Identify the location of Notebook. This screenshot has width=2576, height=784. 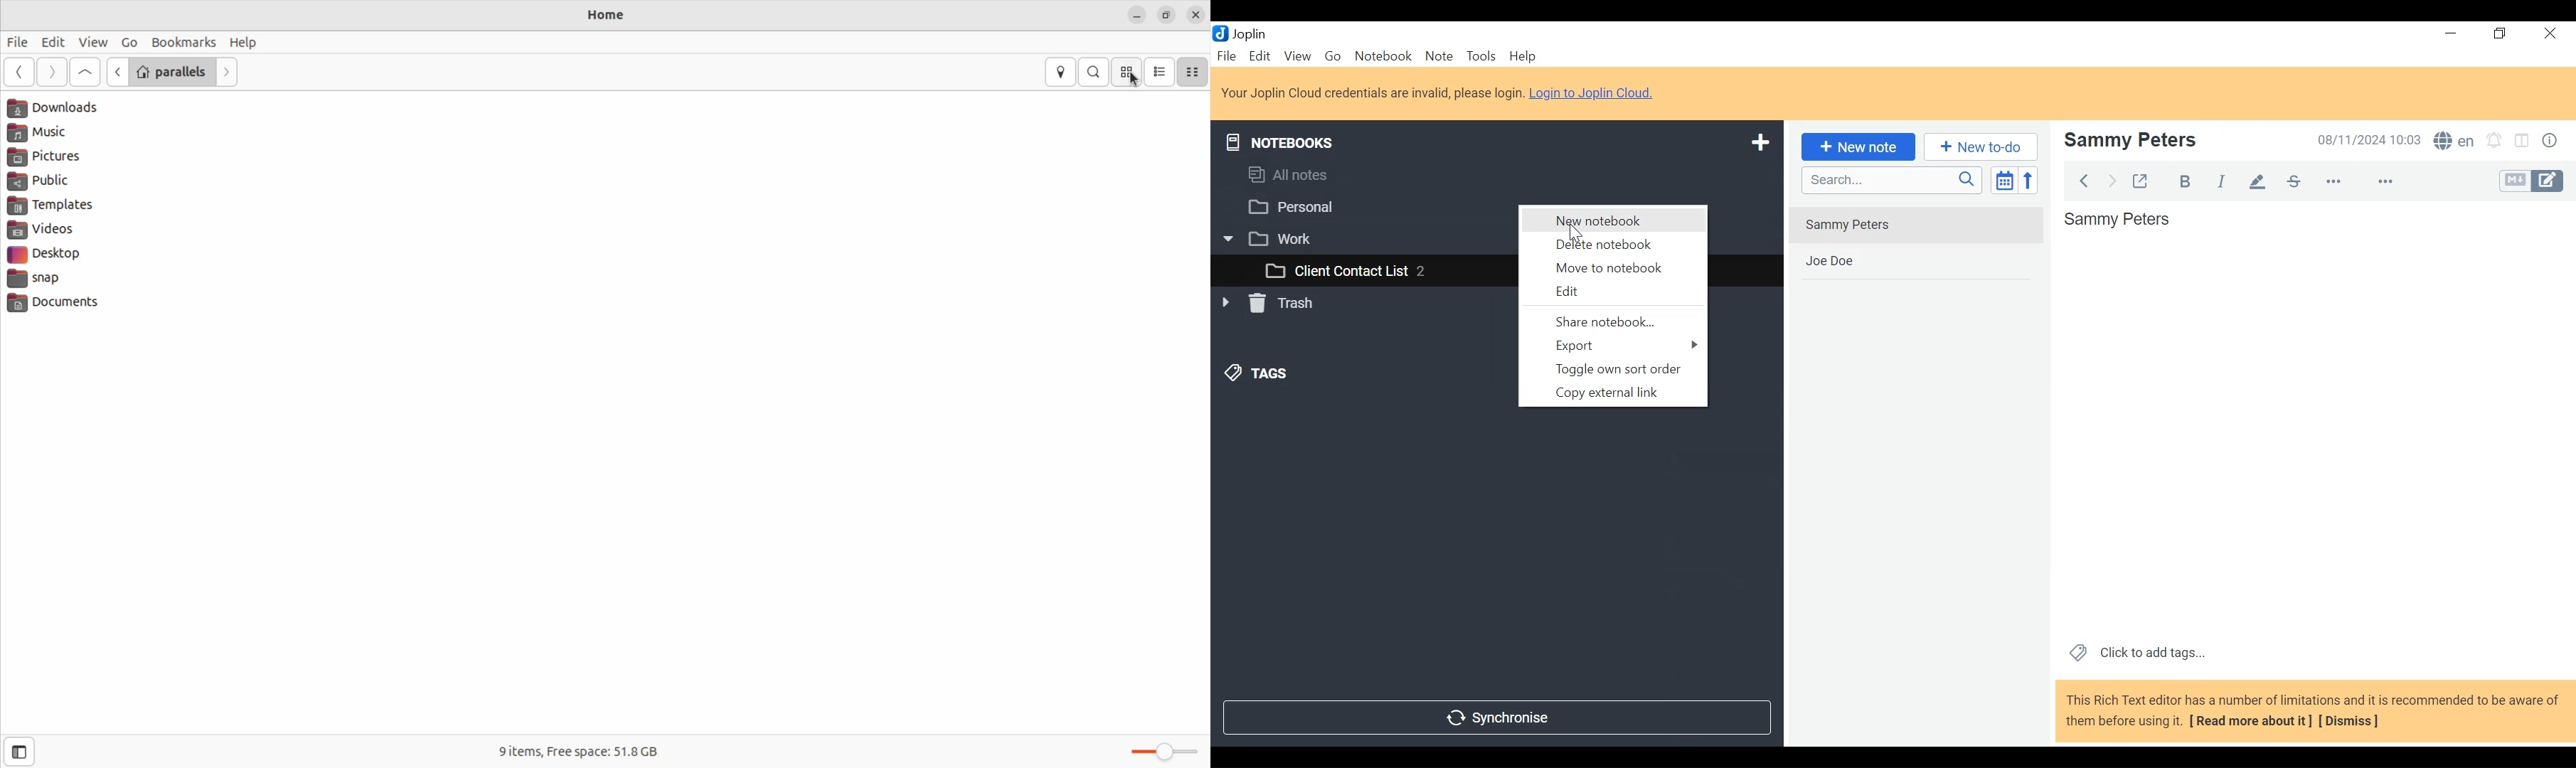
(1383, 57).